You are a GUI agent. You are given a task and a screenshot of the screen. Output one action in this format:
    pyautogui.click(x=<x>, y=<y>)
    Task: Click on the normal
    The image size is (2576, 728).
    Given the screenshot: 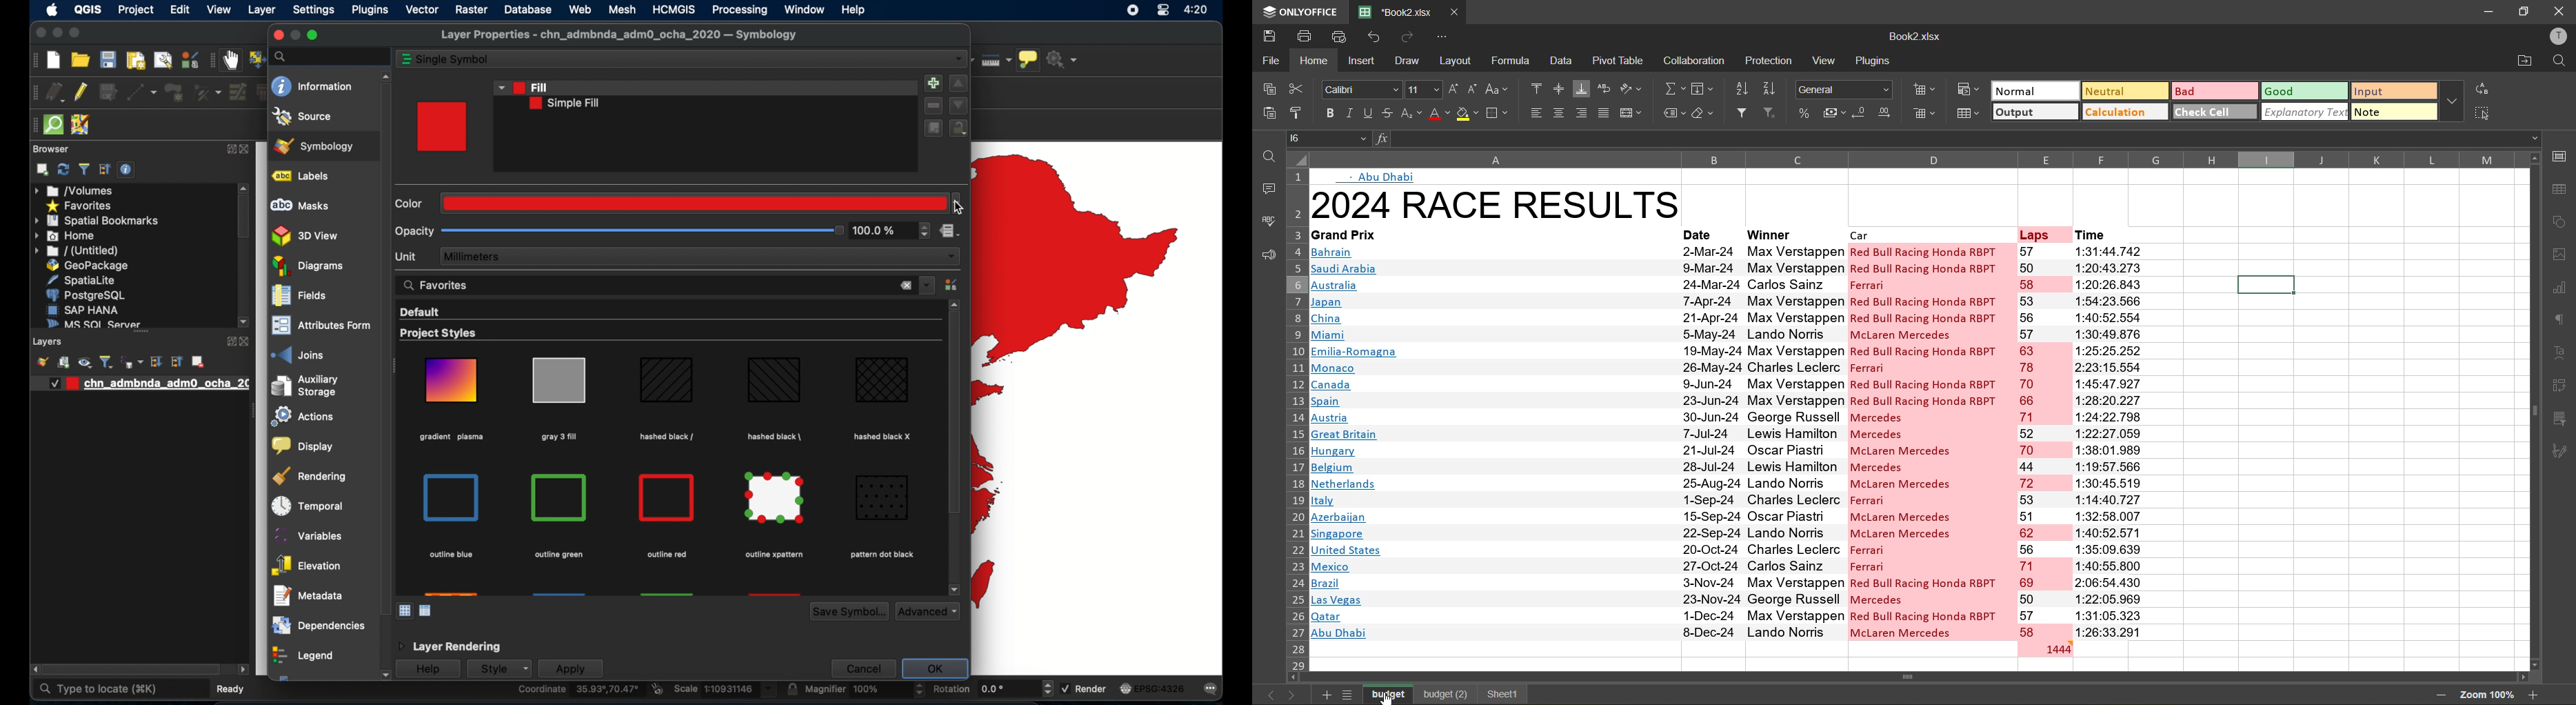 What is the action you would take?
    pyautogui.click(x=2033, y=90)
    